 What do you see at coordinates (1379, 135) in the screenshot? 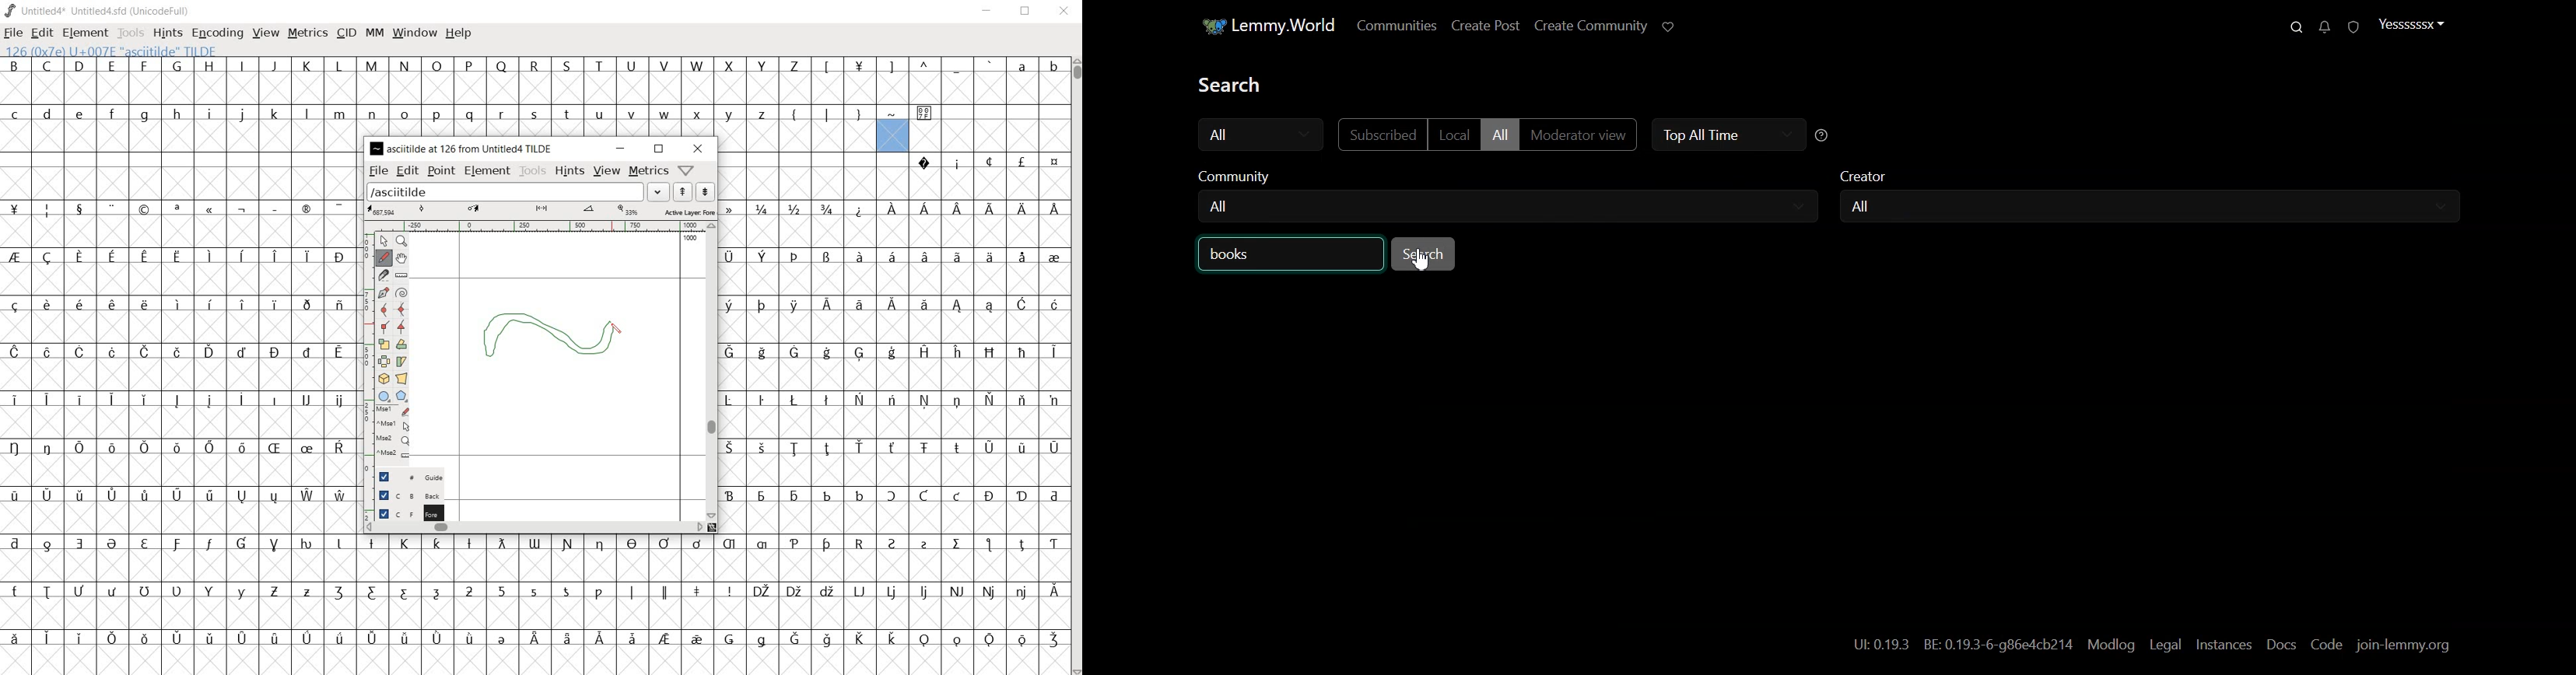
I see `Subscribed` at bounding box center [1379, 135].